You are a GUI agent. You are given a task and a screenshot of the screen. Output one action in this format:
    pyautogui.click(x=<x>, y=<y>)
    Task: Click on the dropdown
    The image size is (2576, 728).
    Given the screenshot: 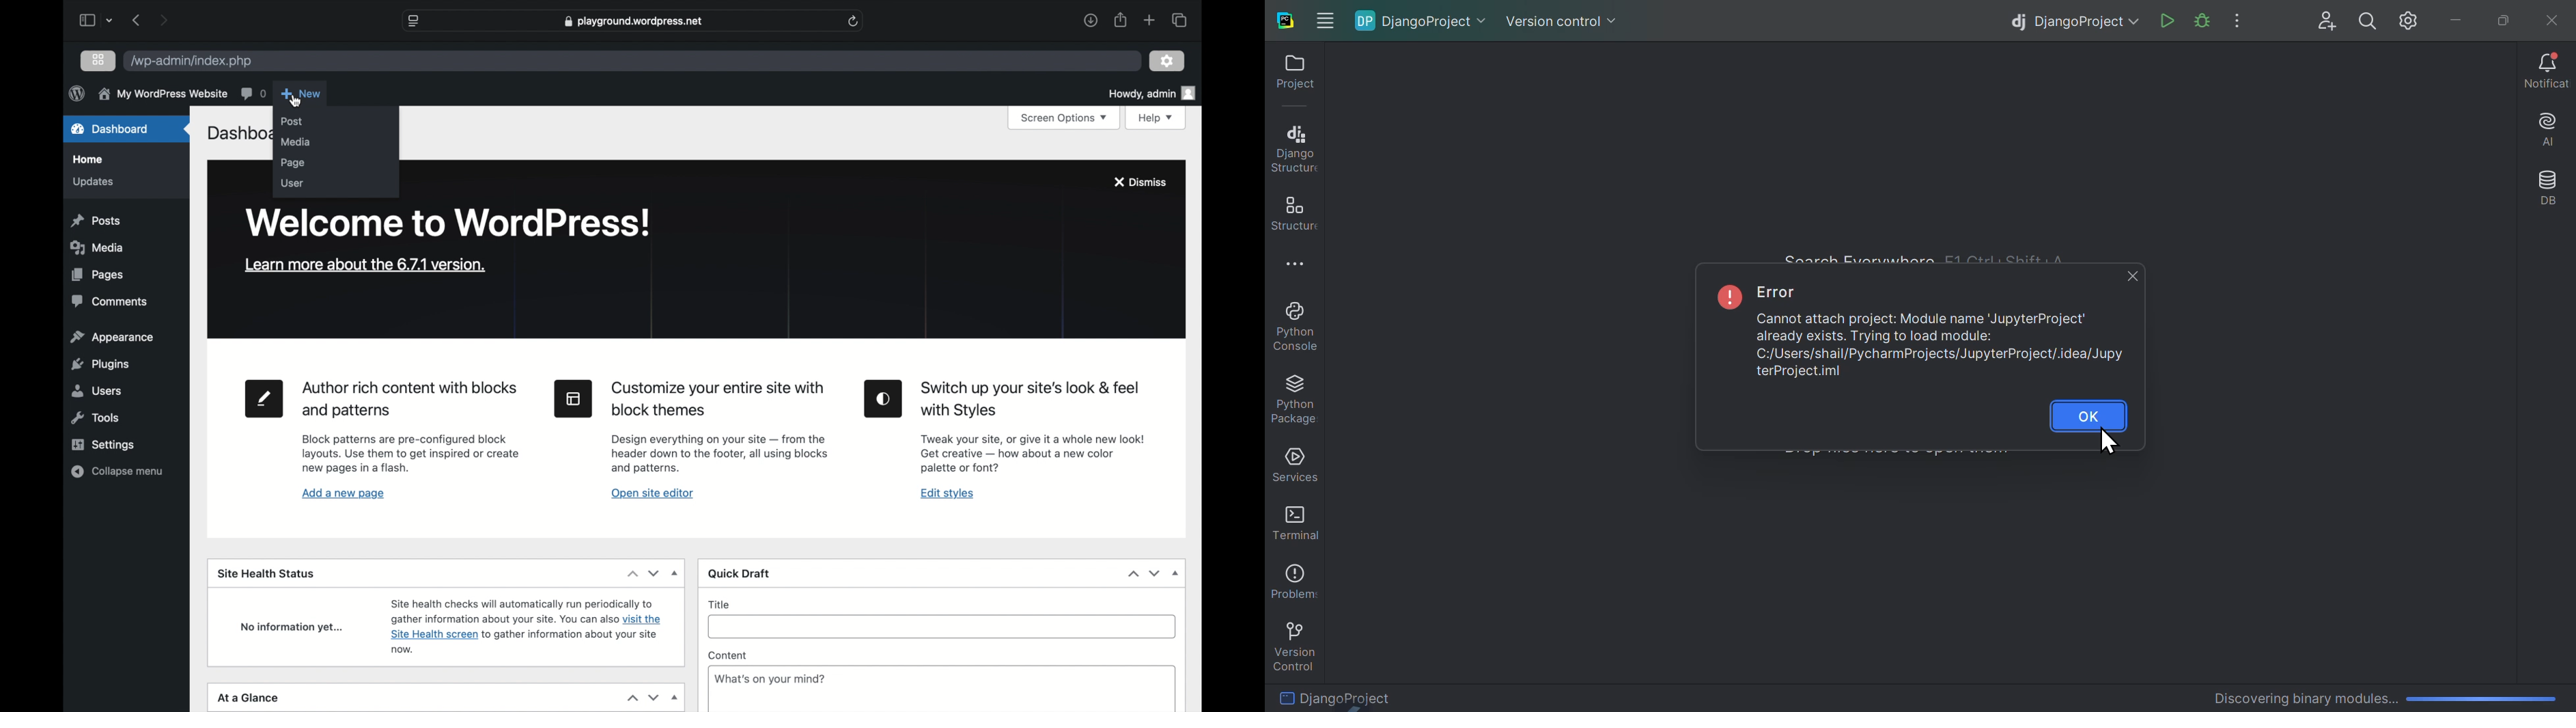 What is the action you would take?
    pyautogui.click(x=676, y=573)
    